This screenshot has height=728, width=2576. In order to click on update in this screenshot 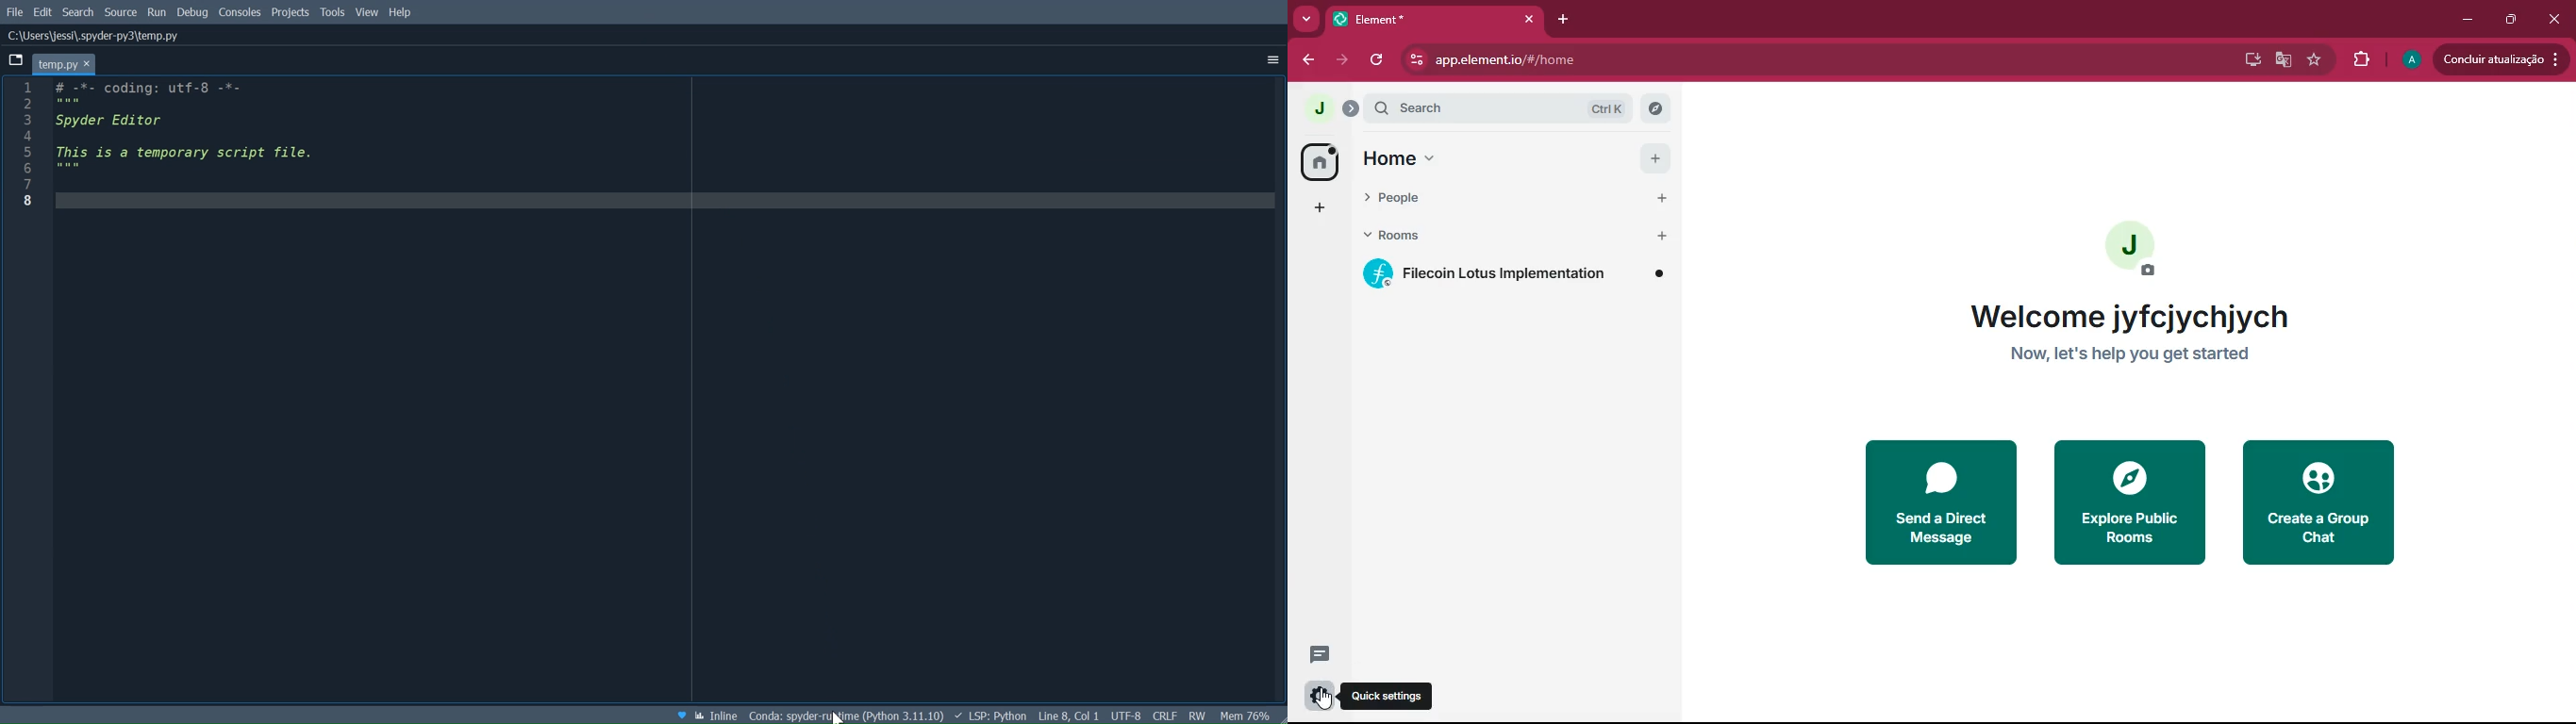, I will do `click(2499, 58)`.